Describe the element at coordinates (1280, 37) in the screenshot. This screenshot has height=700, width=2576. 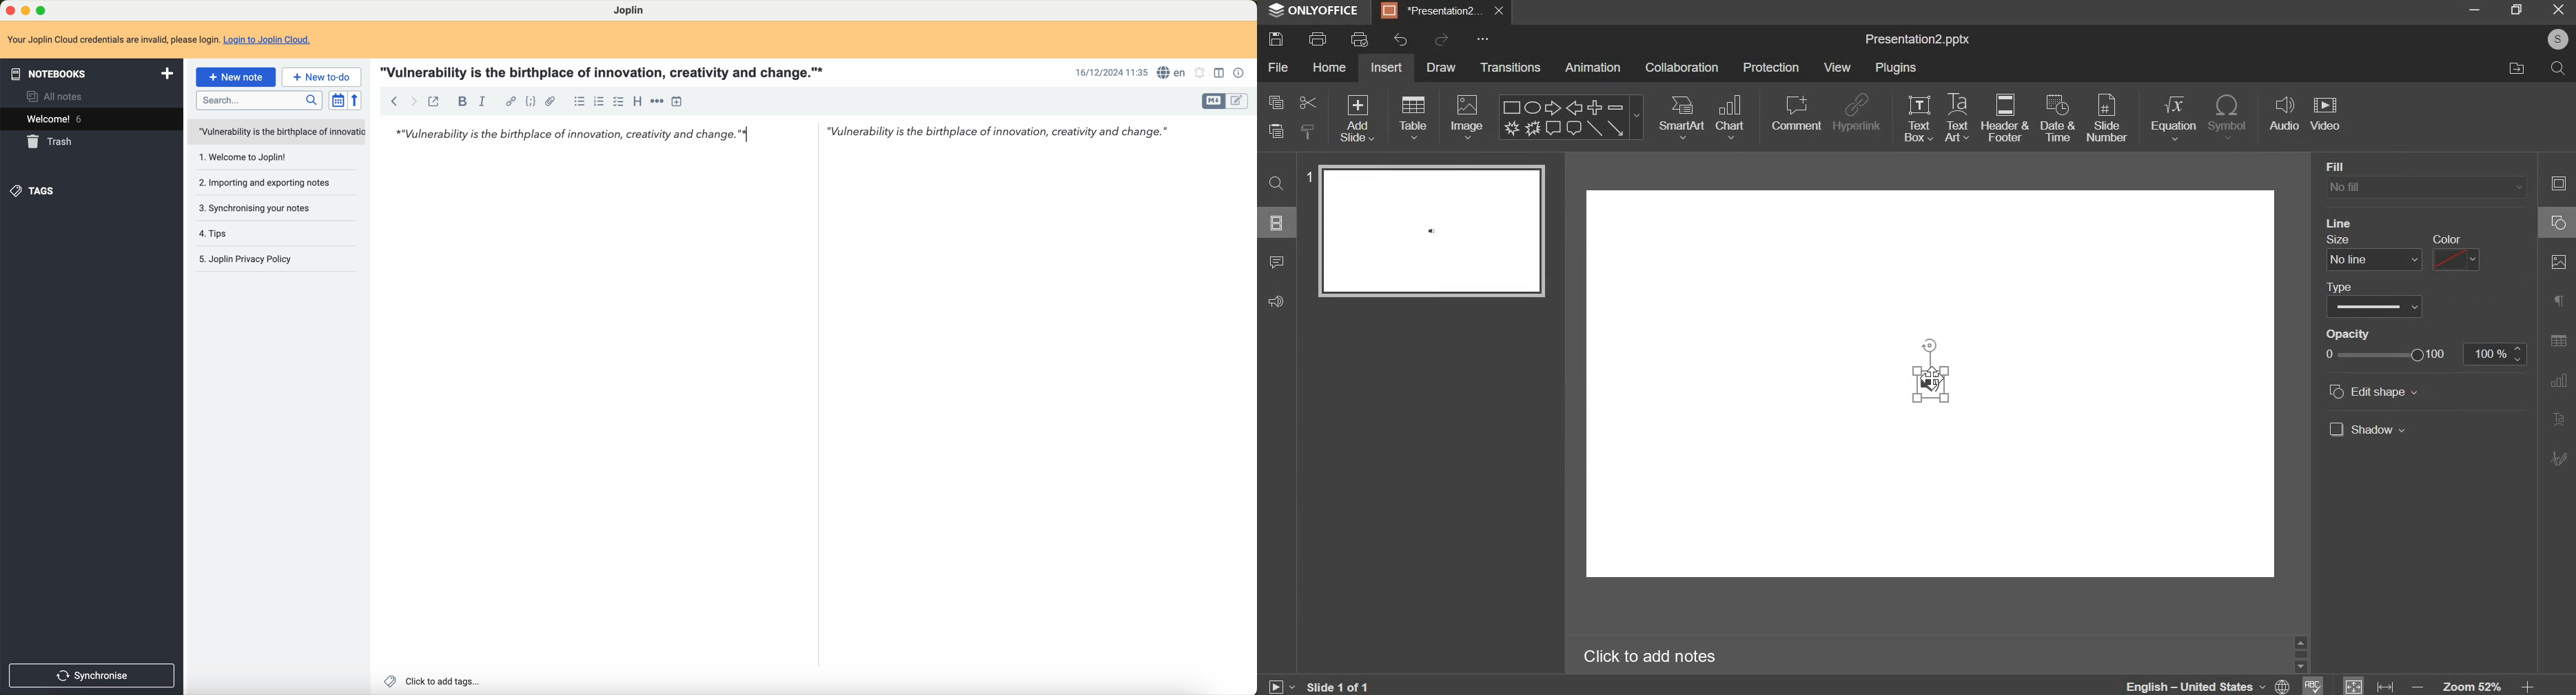
I see `save` at that location.